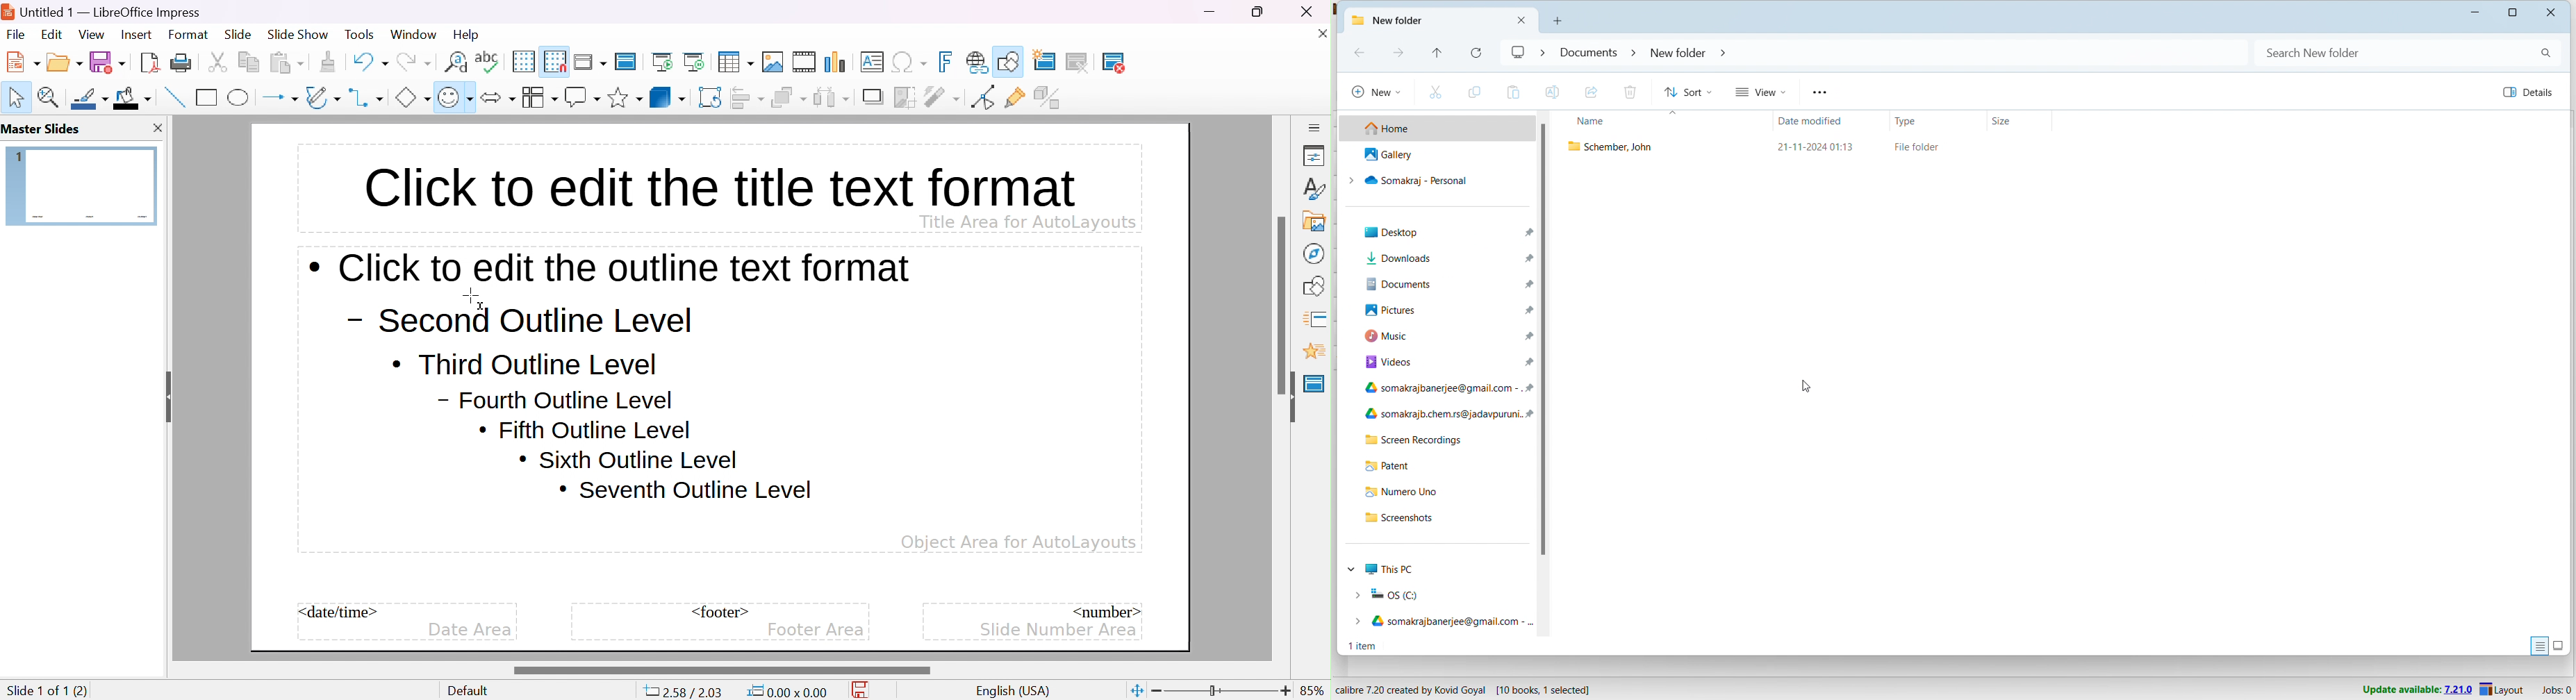 This screenshot has width=2576, height=700. Describe the element at coordinates (102, 10) in the screenshot. I see `untitled 1 - LibreOffice Impress` at that location.